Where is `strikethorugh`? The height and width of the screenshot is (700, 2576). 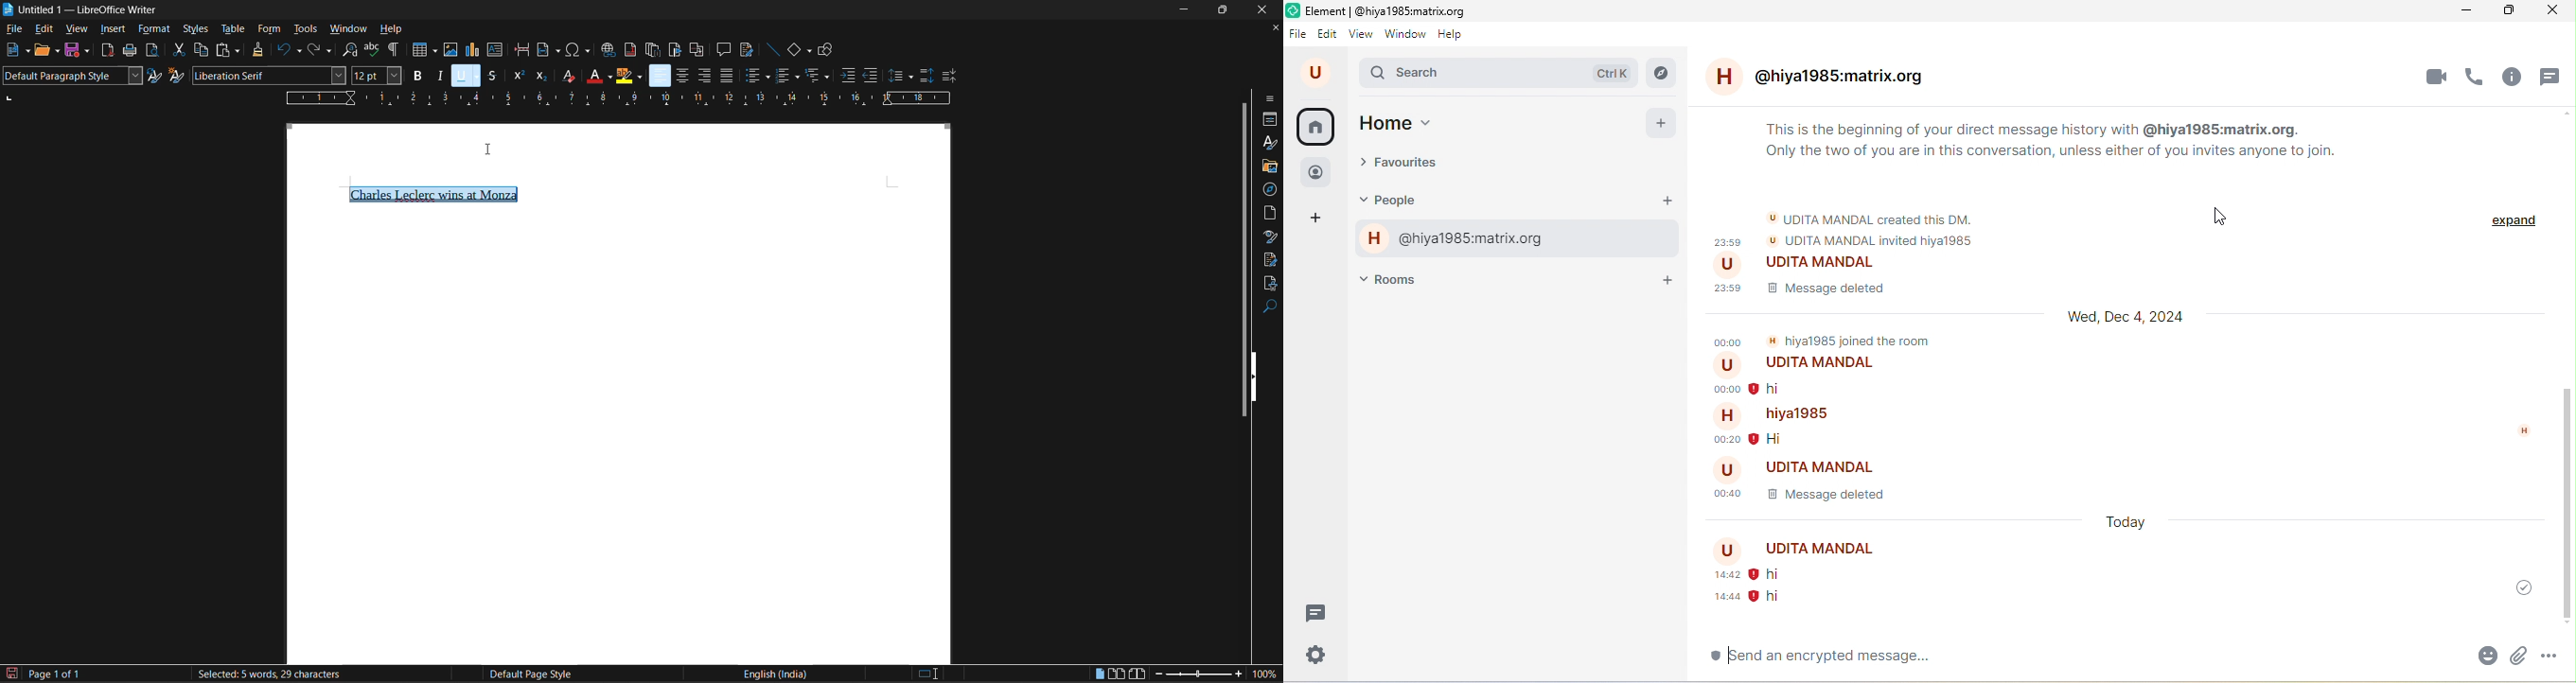
strikethorugh is located at coordinates (492, 76).